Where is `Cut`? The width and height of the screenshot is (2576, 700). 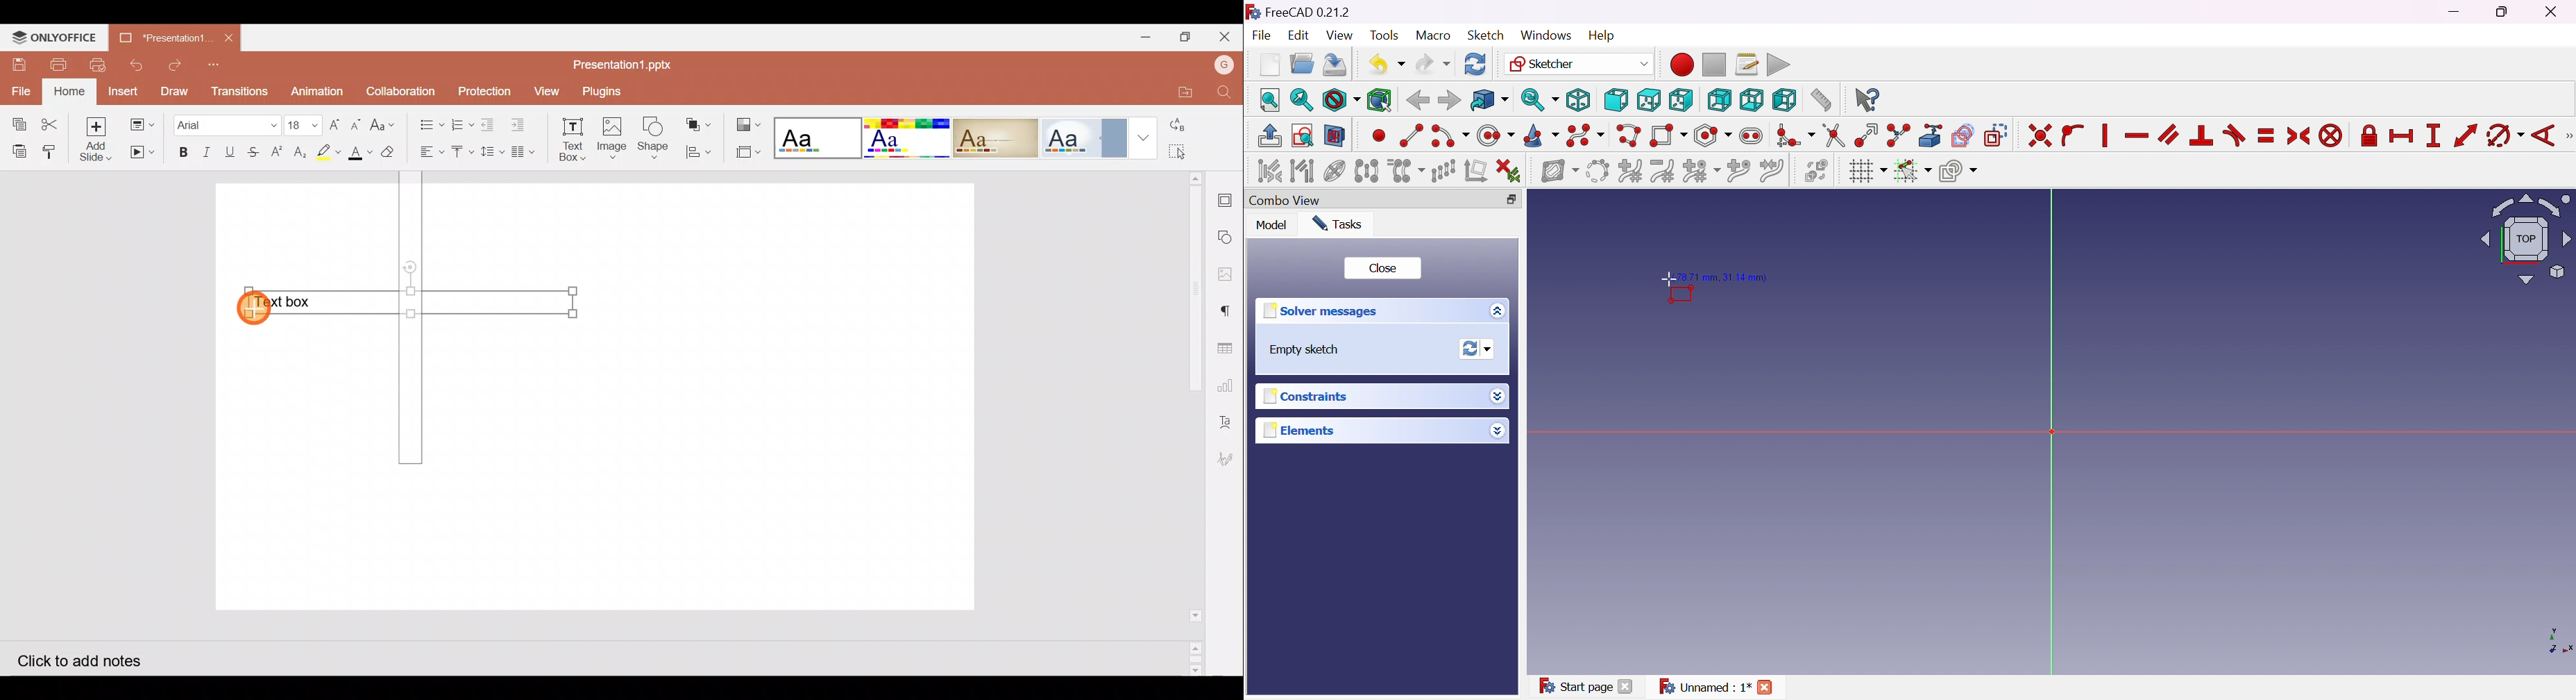 Cut is located at coordinates (54, 121).